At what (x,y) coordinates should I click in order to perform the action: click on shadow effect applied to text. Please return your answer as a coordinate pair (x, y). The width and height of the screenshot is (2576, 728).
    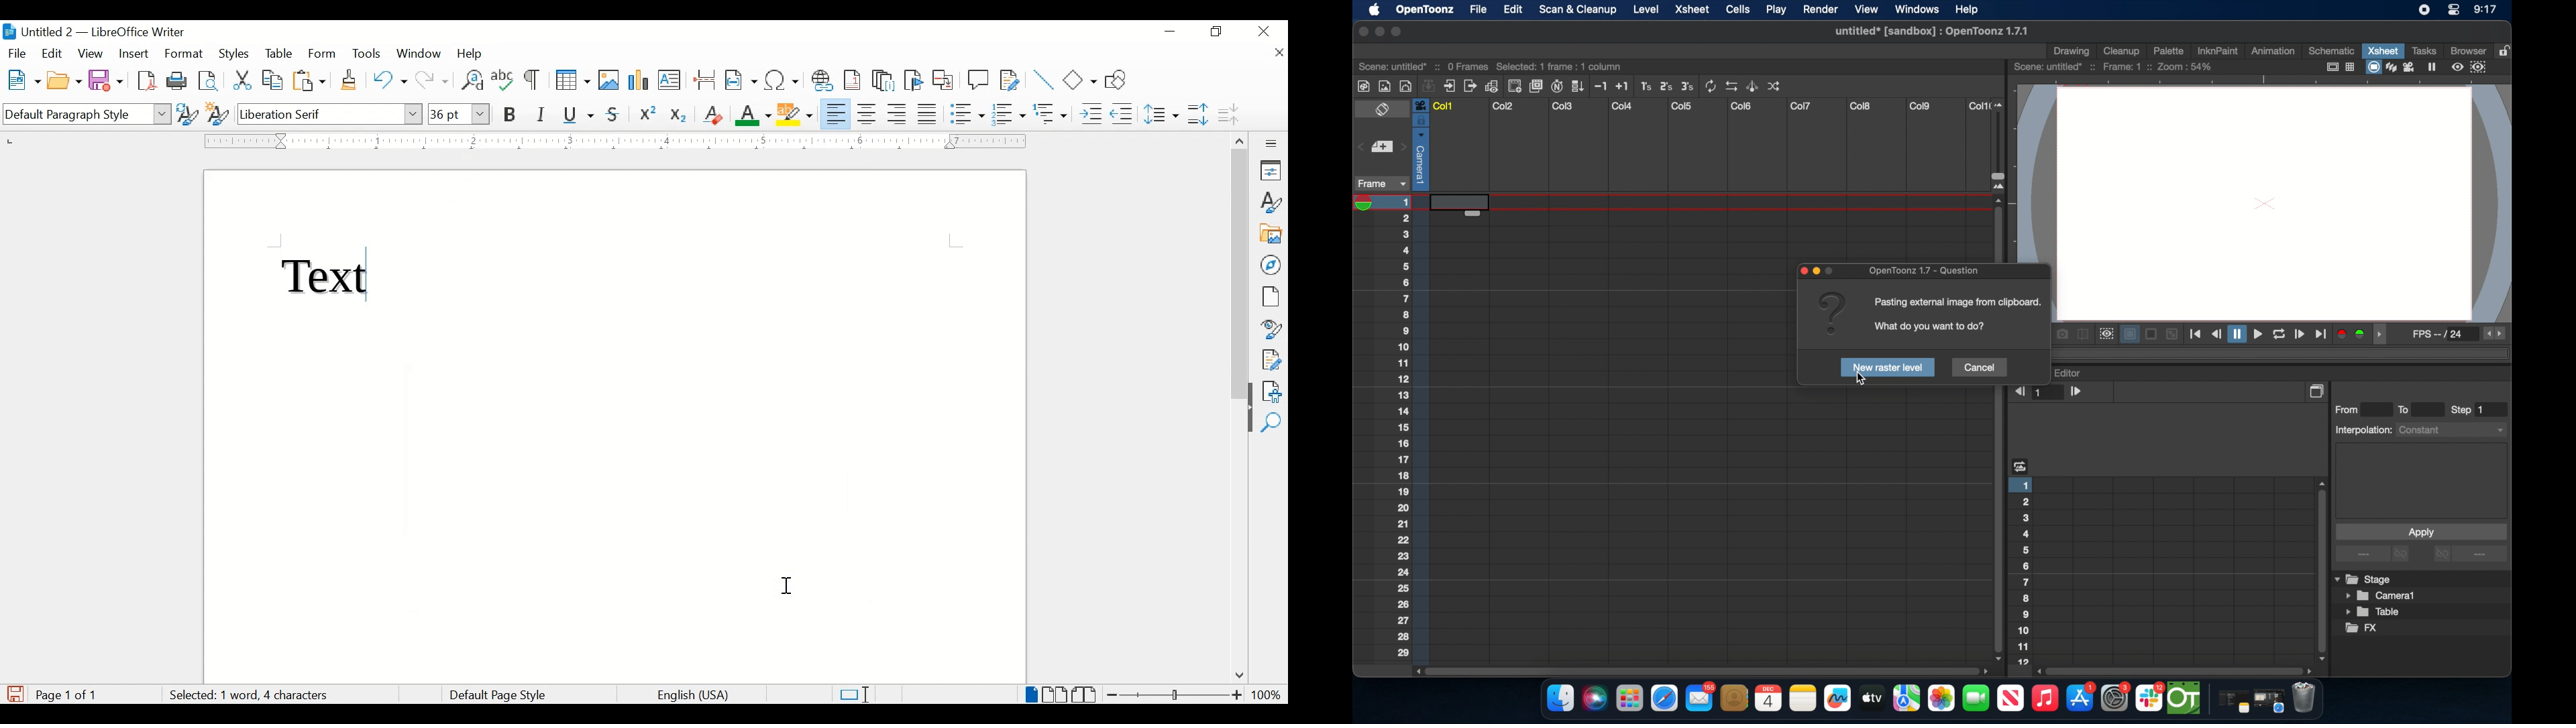
    Looking at the image, I should click on (327, 279).